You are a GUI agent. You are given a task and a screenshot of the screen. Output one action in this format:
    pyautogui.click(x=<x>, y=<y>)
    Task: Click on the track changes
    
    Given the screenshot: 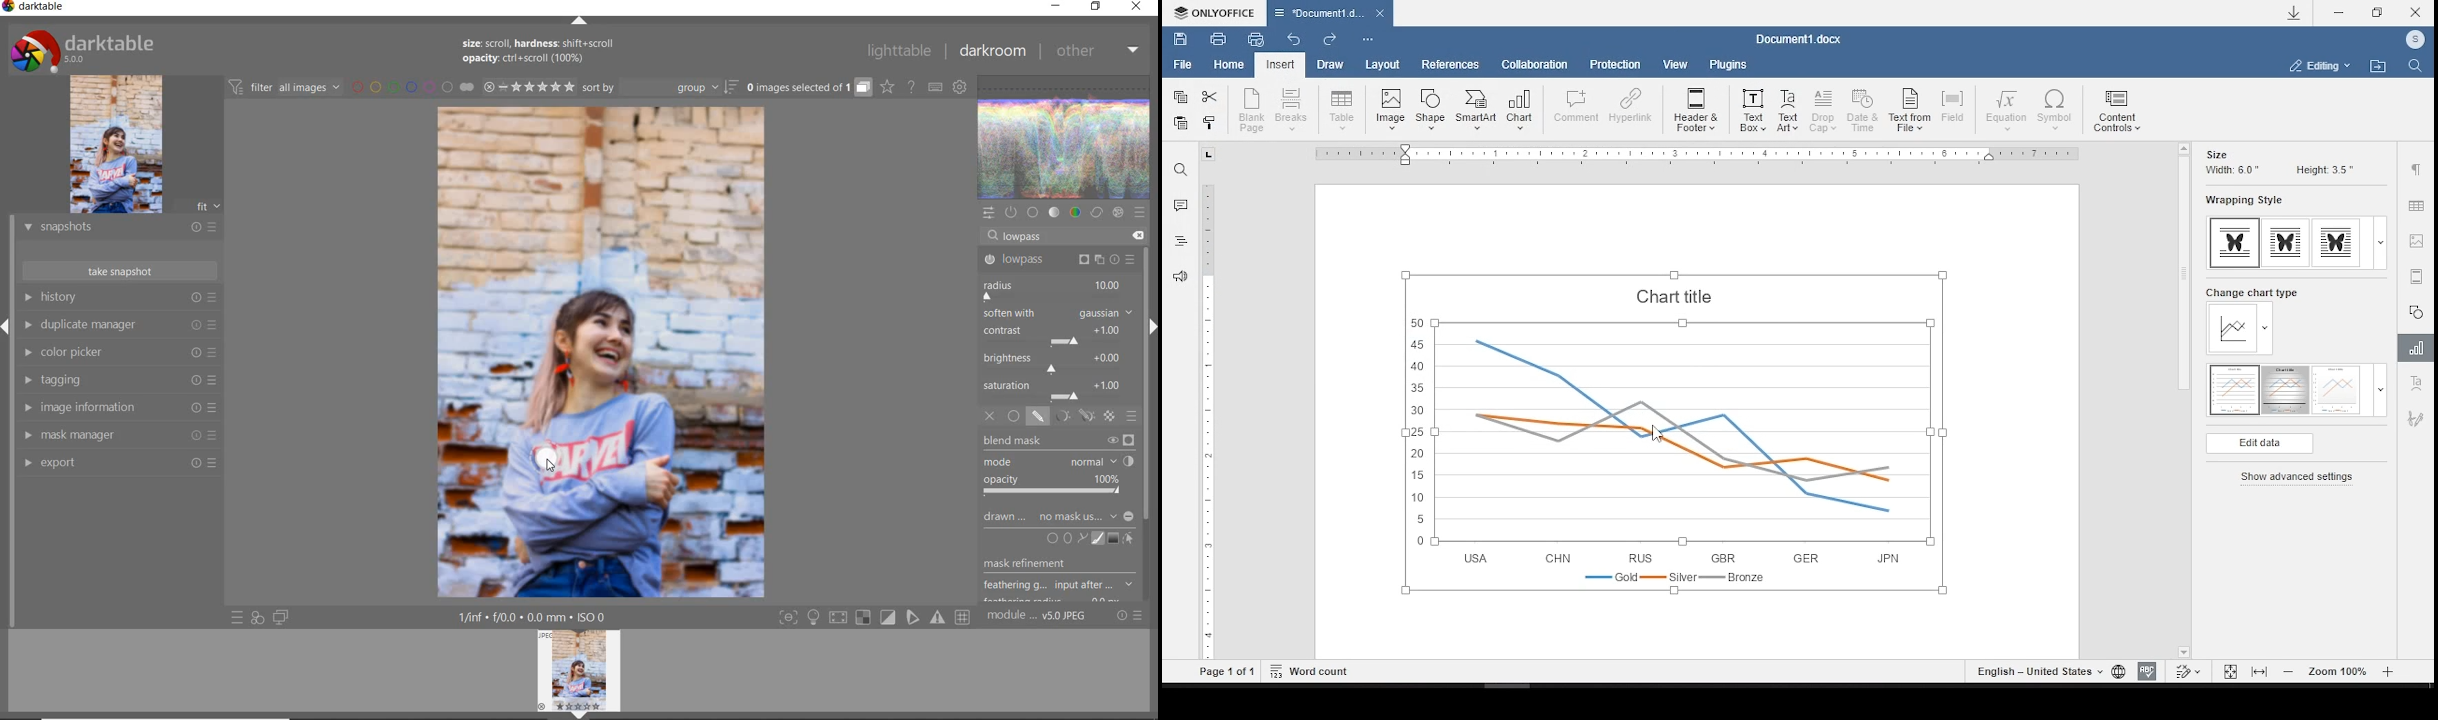 What is the action you would take?
    pyautogui.click(x=2188, y=672)
    